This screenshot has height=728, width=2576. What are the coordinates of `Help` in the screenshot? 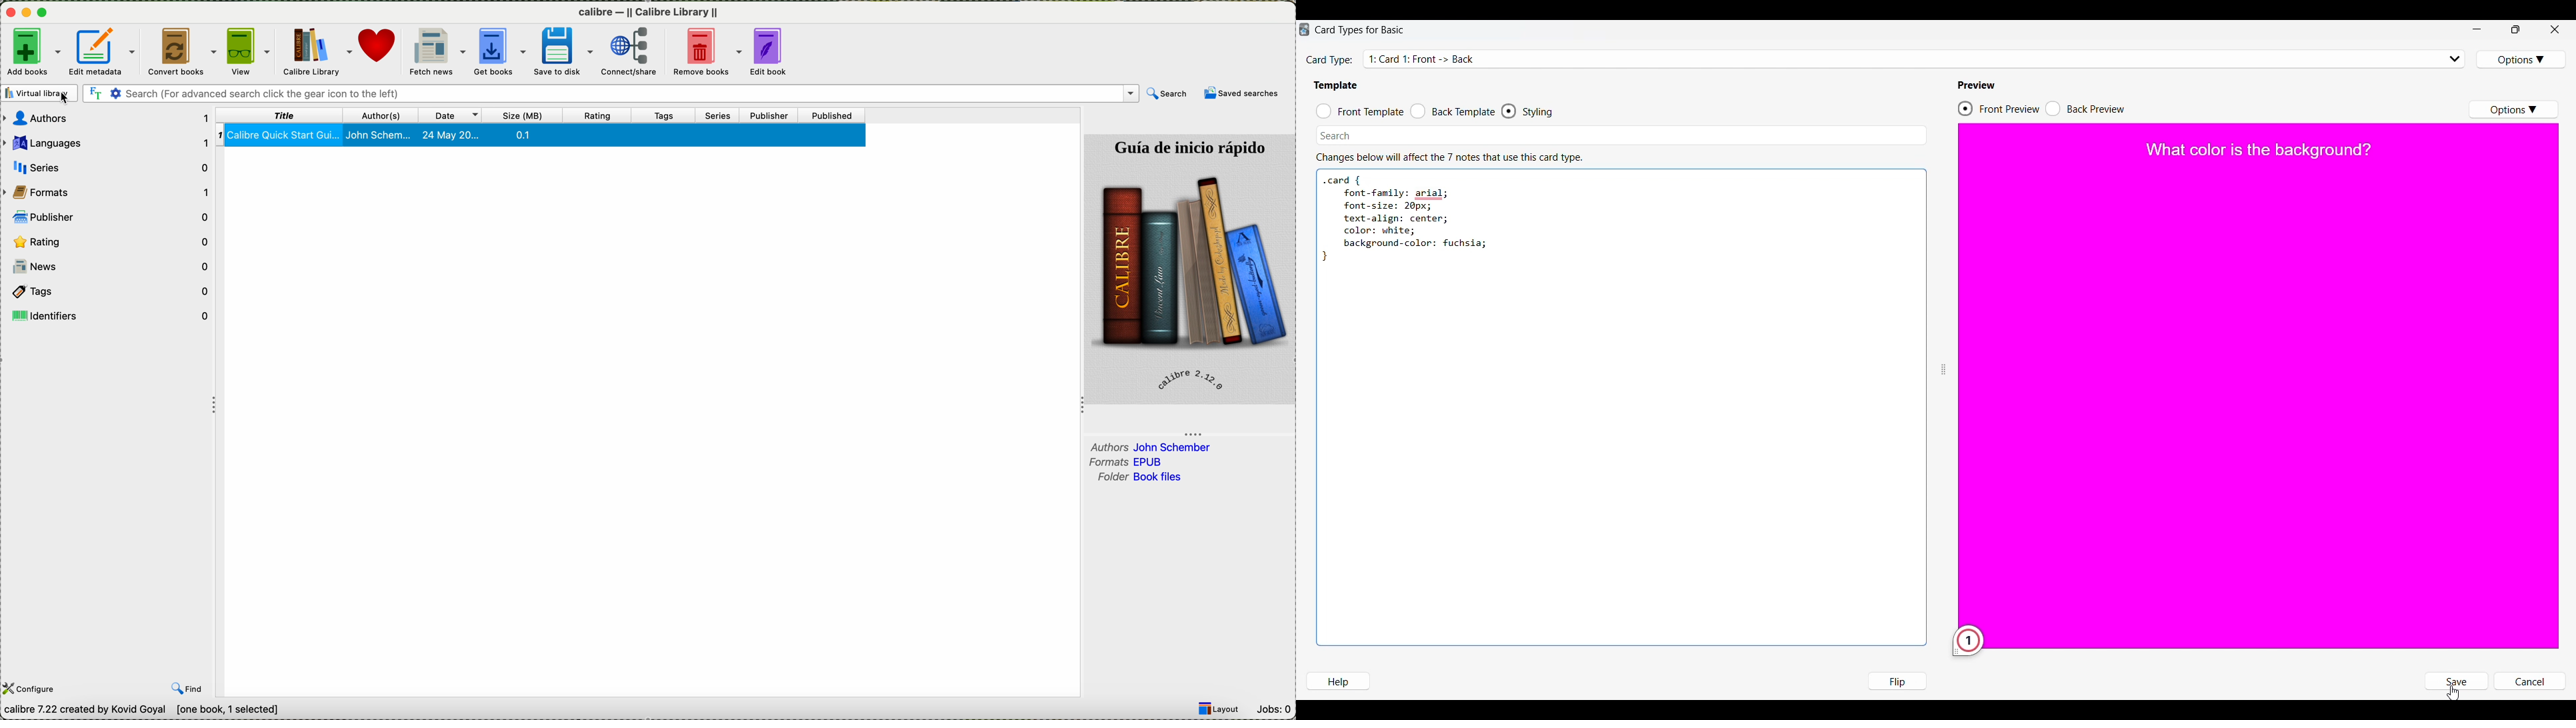 It's located at (1337, 681).